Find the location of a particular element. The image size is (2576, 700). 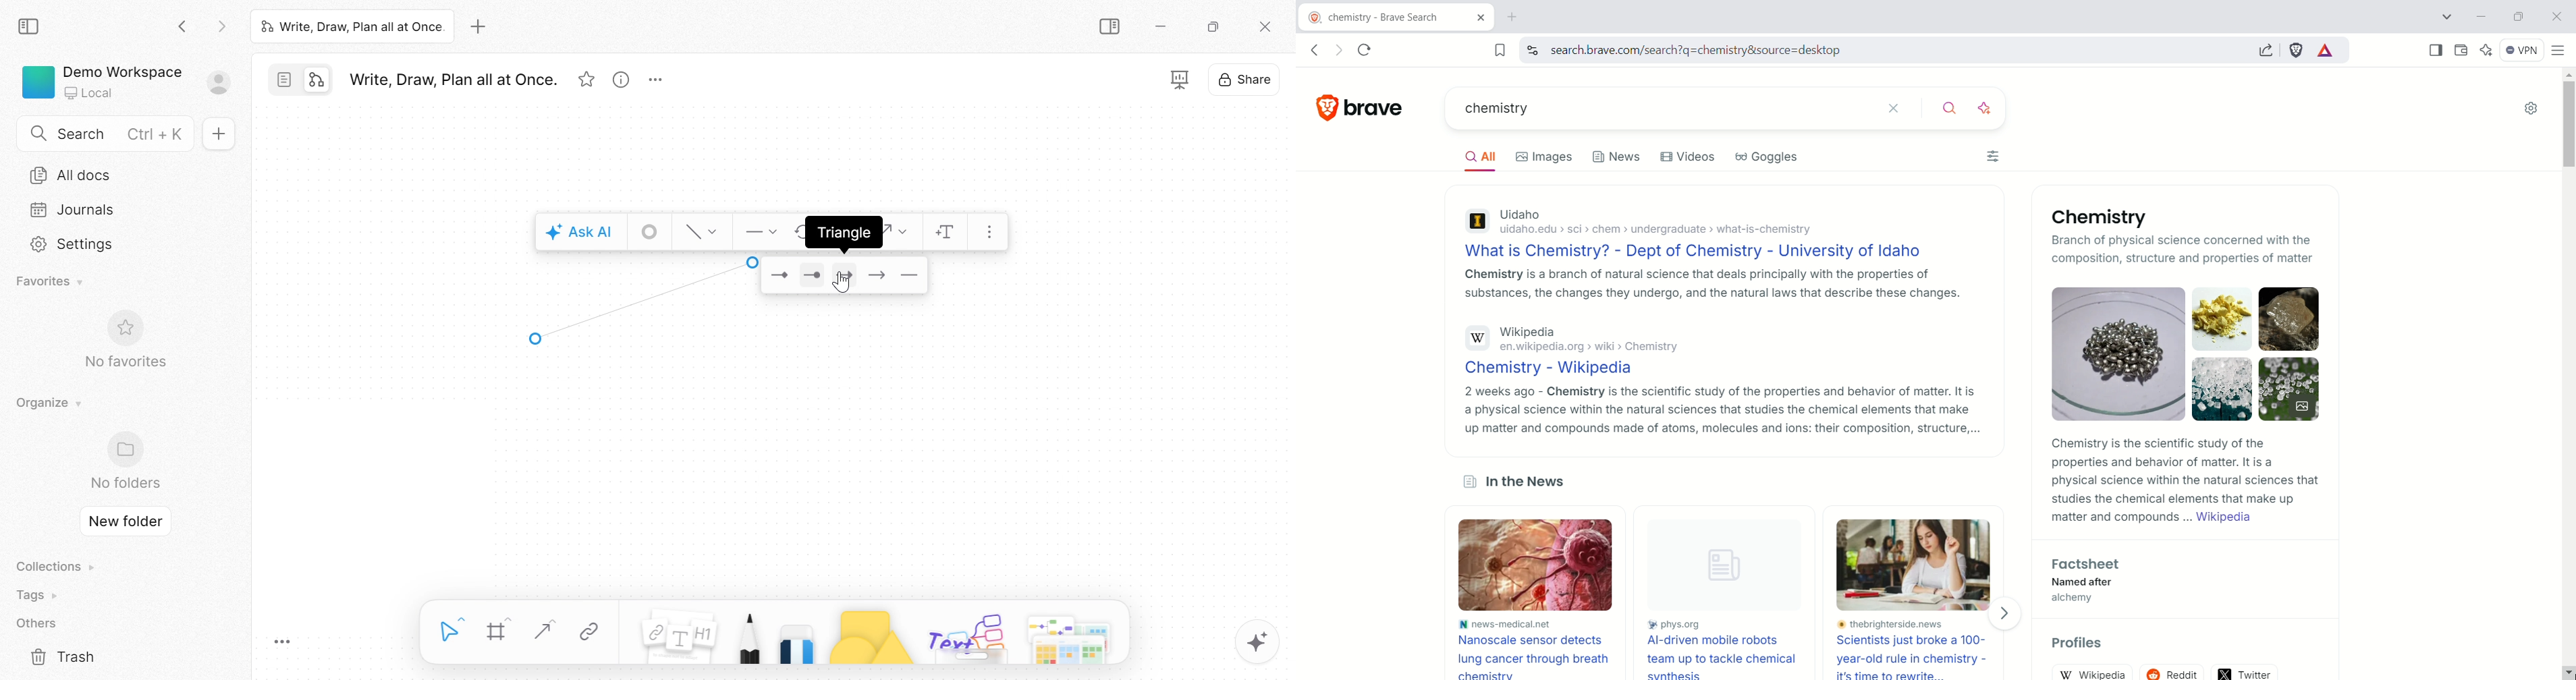

View info is located at coordinates (620, 82).